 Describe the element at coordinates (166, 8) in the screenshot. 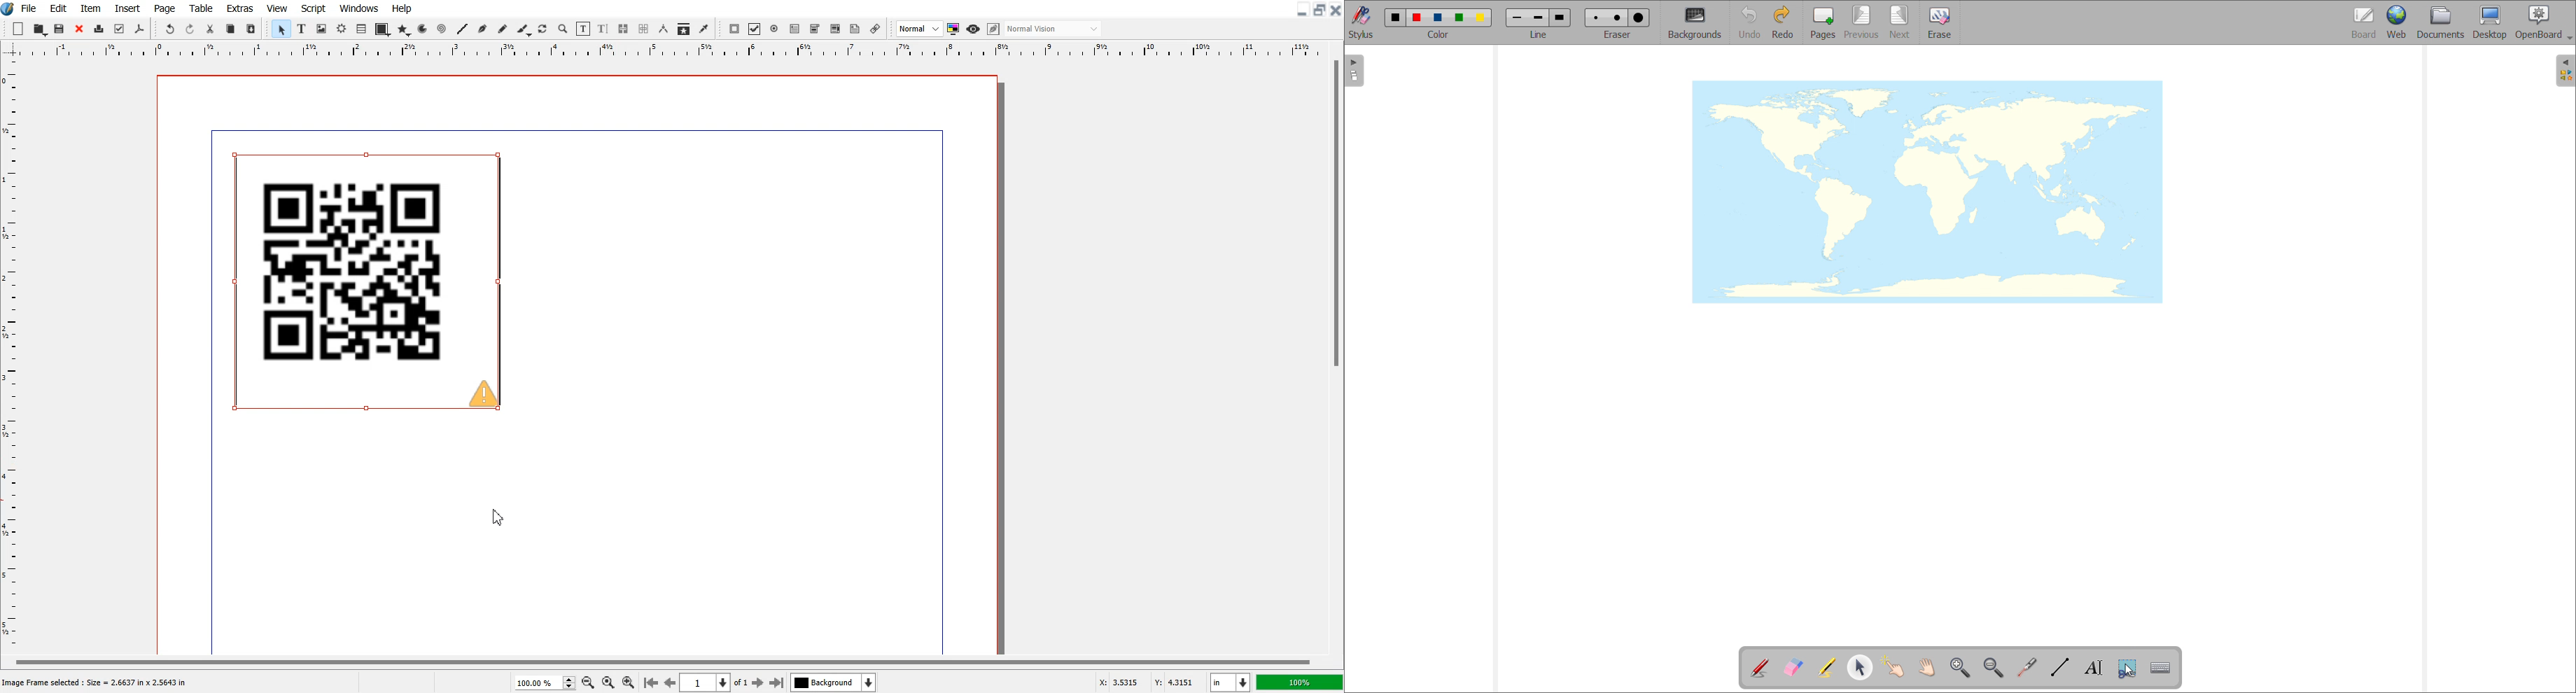

I see `Page` at that location.